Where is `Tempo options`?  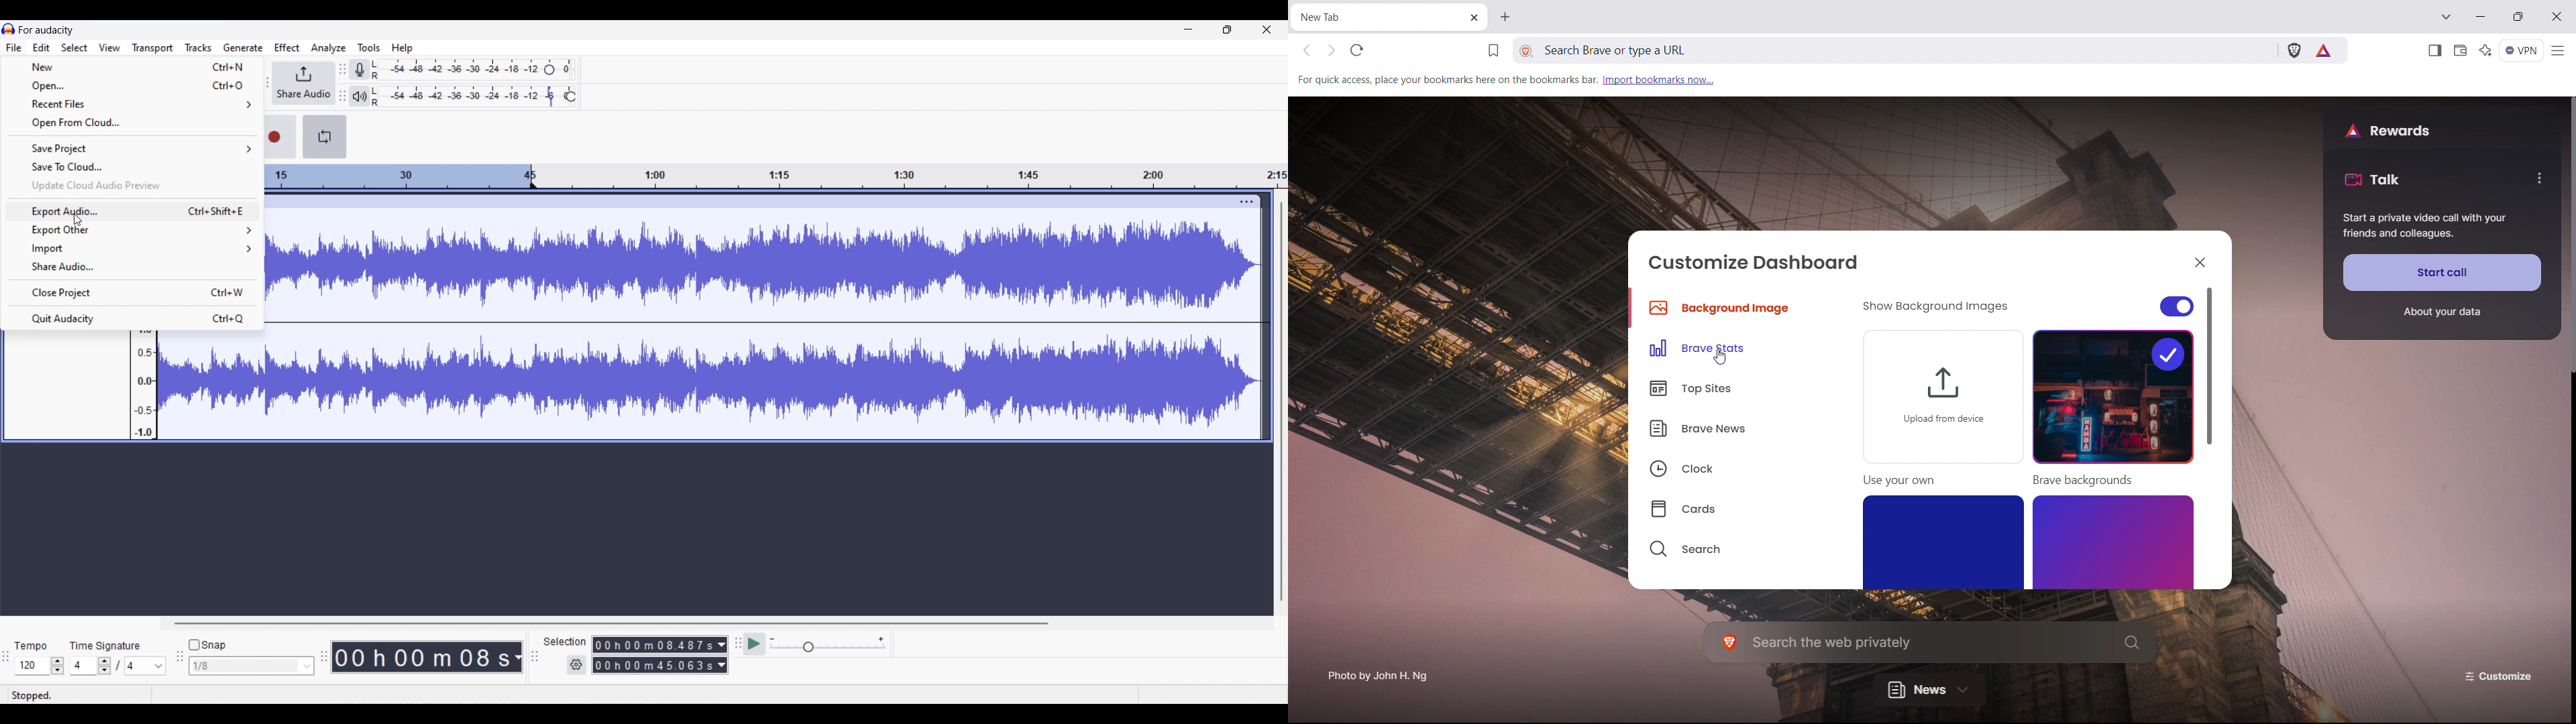 Tempo options is located at coordinates (32, 666).